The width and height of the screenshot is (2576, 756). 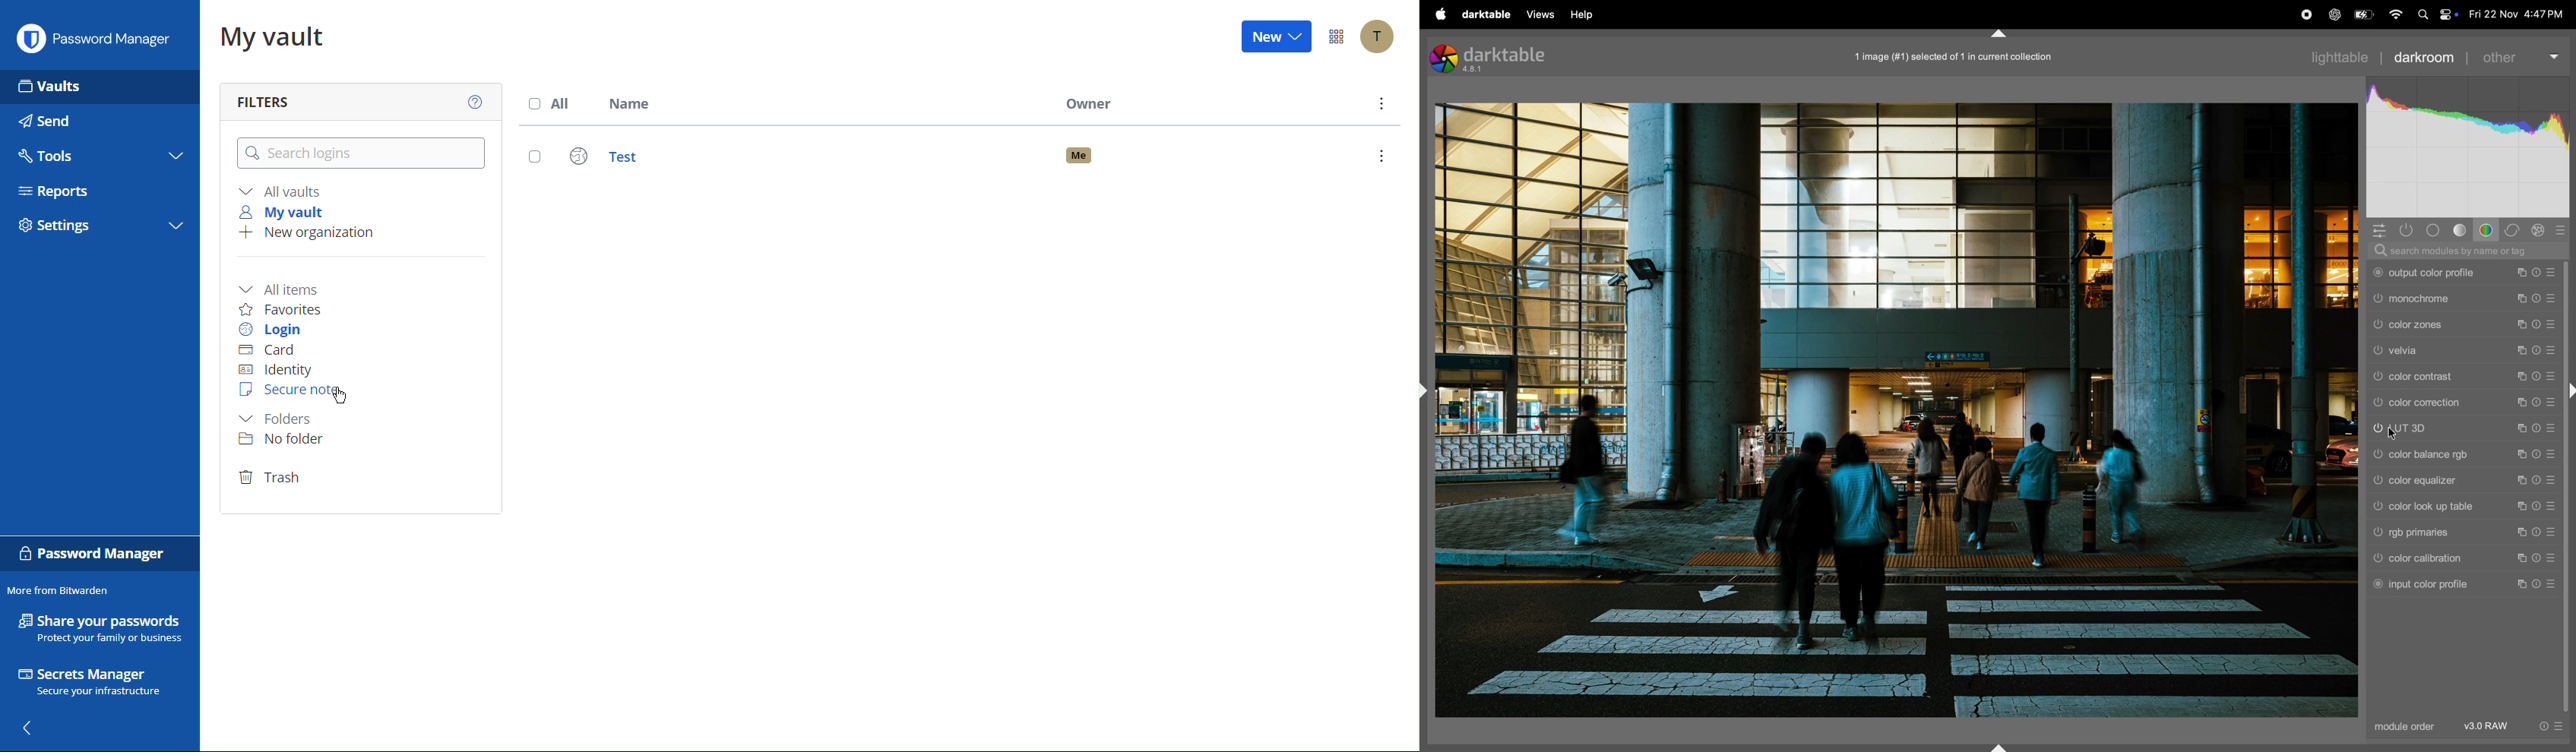 What do you see at coordinates (2521, 531) in the screenshot?
I see `multiple instance actions` at bounding box center [2521, 531].